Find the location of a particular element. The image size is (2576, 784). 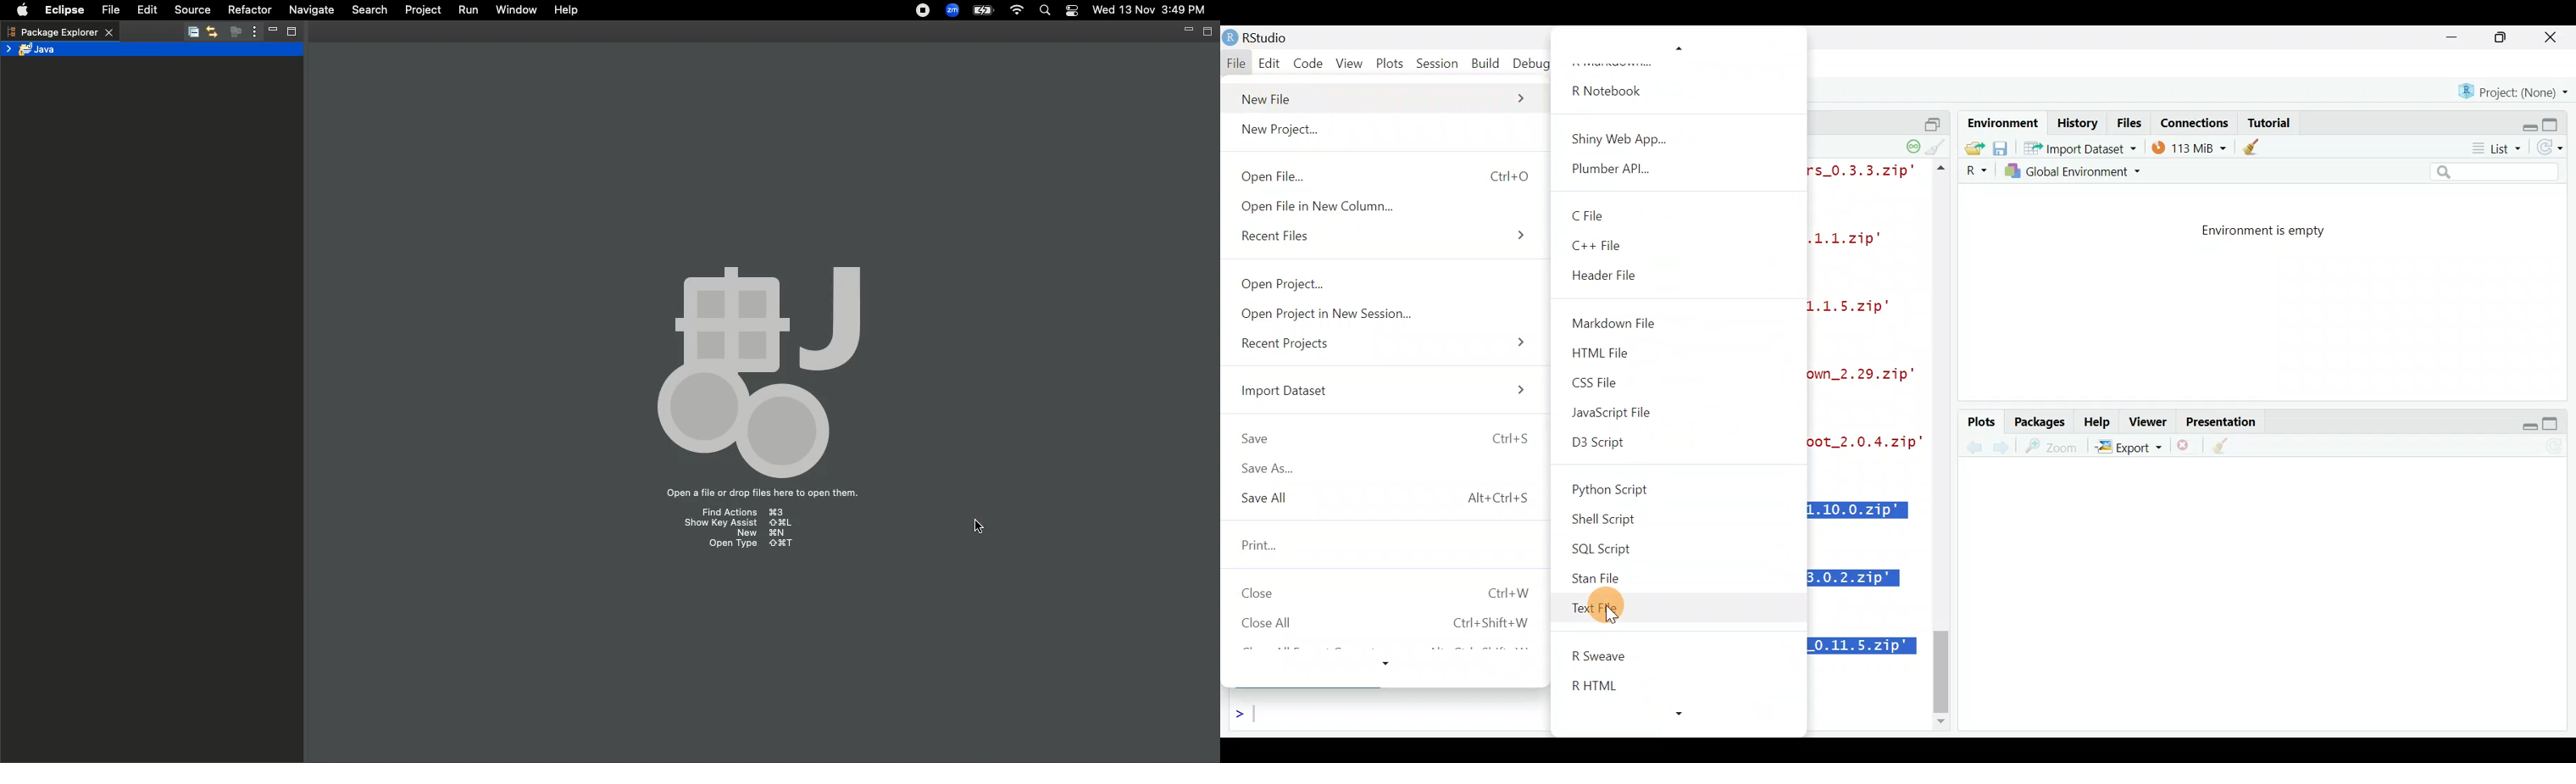

more is located at coordinates (1679, 717).